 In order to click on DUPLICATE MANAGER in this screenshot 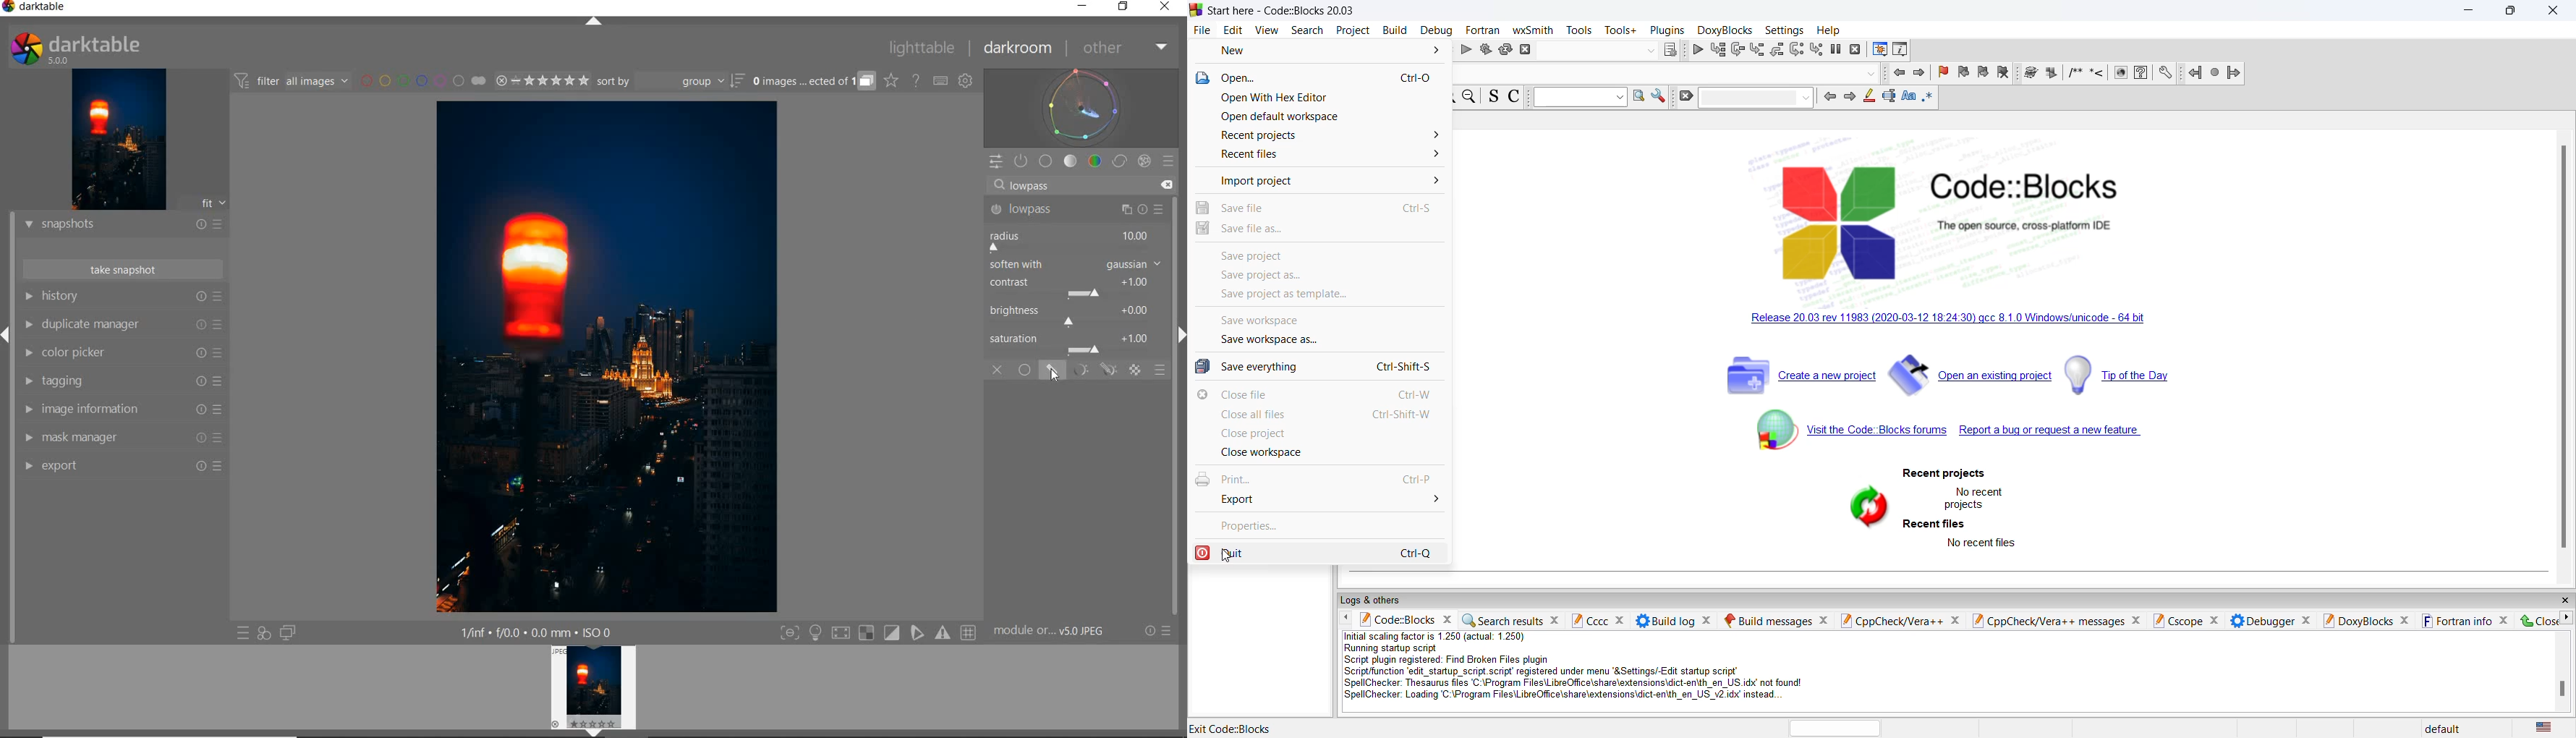, I will do `click(89, 325)`.